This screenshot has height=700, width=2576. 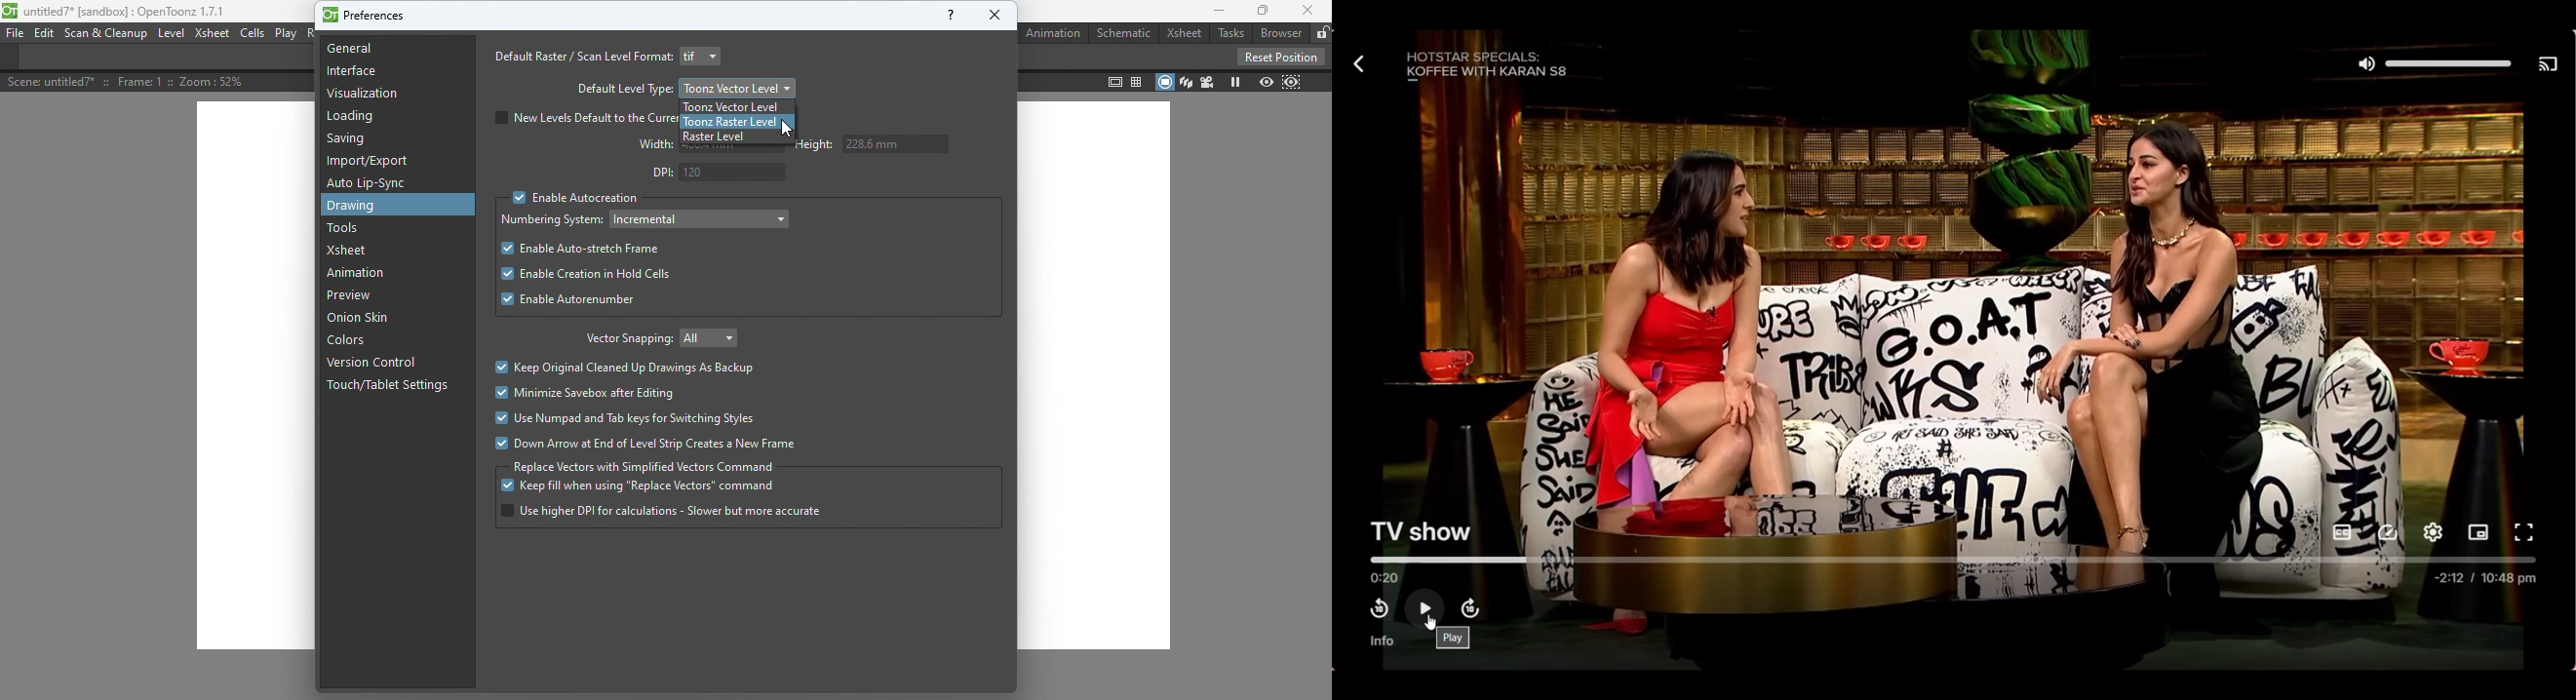 What do you see at coordinates (627, 369) in the screenshot?
I see `Keep original cleaned up drawings as backup` at bounding box center [627, 369].